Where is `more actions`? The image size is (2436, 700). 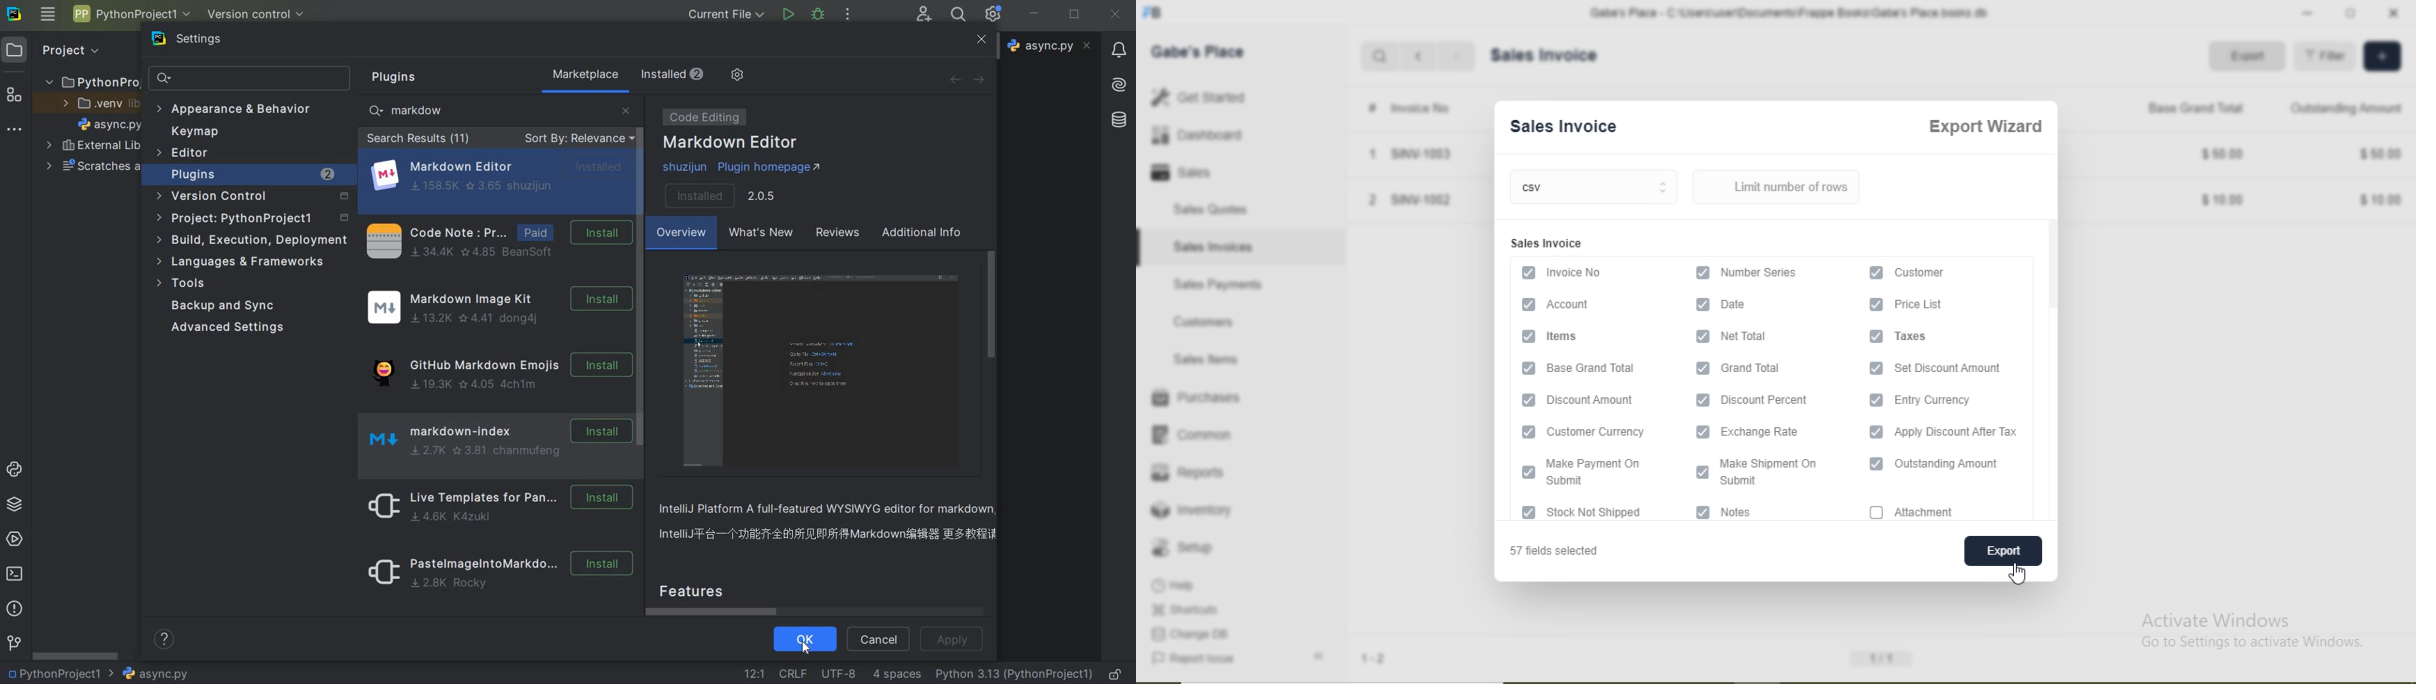
more actions is located at coordinates (847, 15).